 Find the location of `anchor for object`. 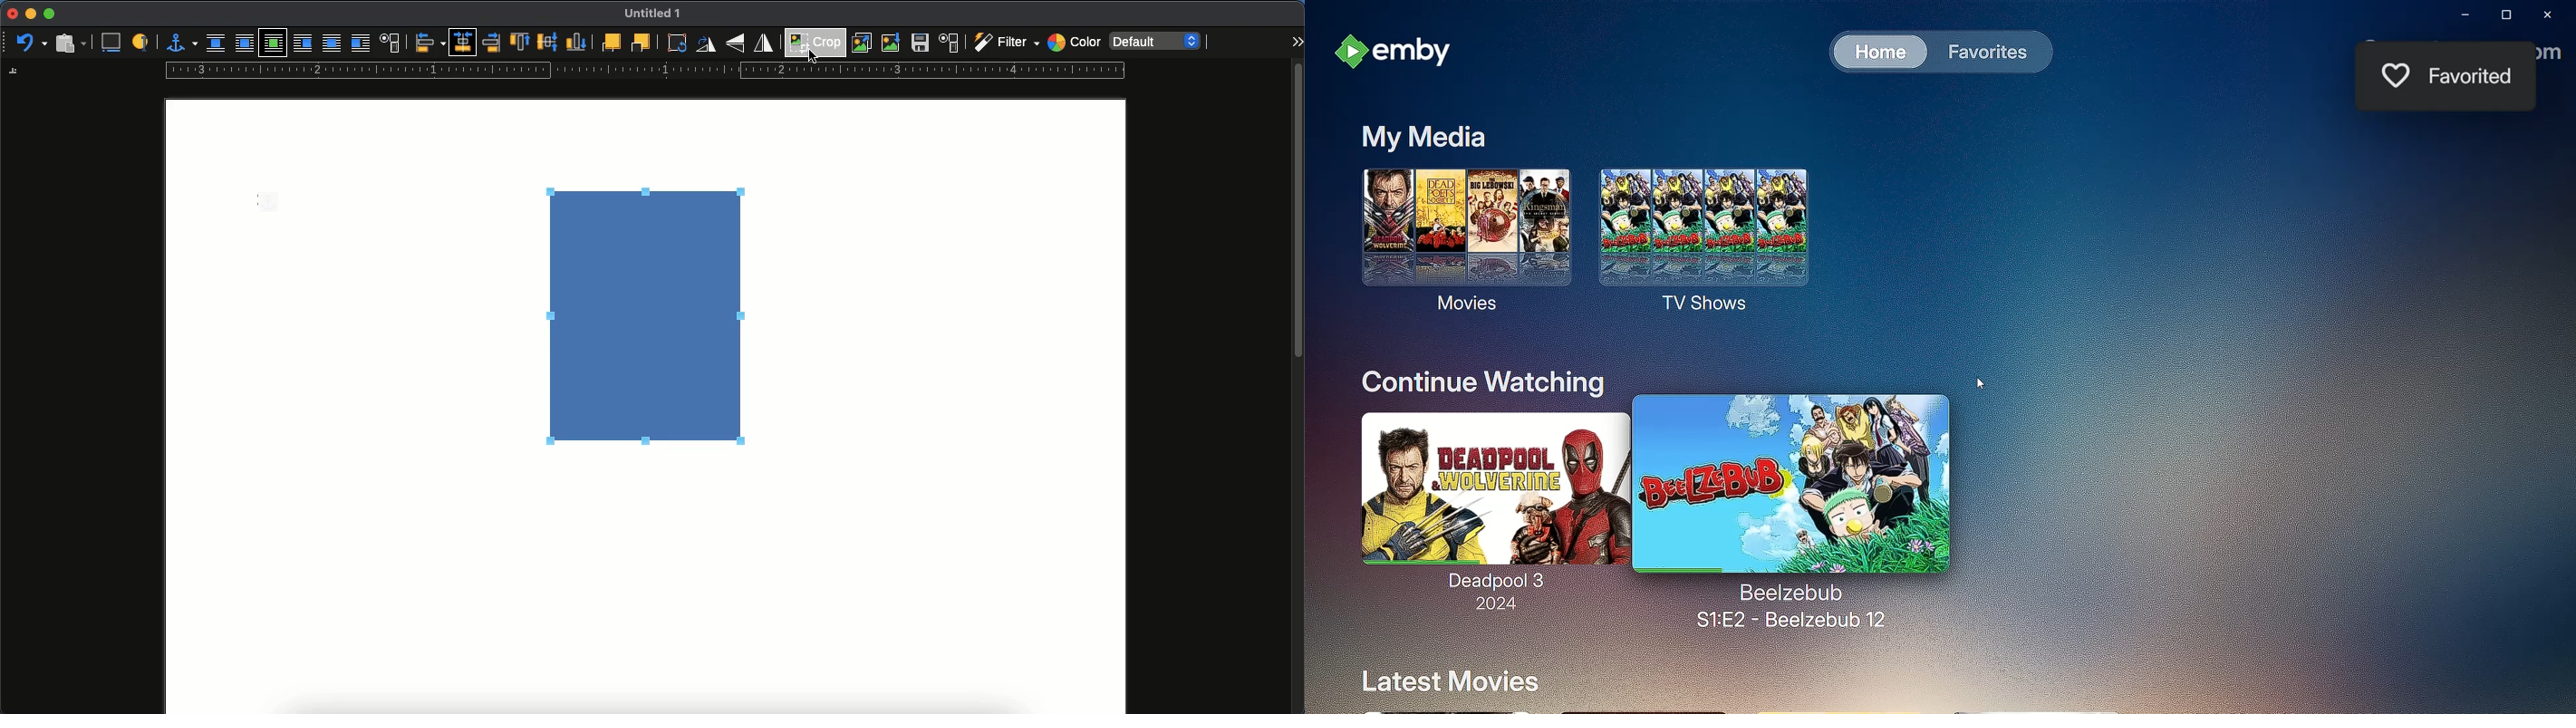

anchor for object is located at coordinates (181, 42).